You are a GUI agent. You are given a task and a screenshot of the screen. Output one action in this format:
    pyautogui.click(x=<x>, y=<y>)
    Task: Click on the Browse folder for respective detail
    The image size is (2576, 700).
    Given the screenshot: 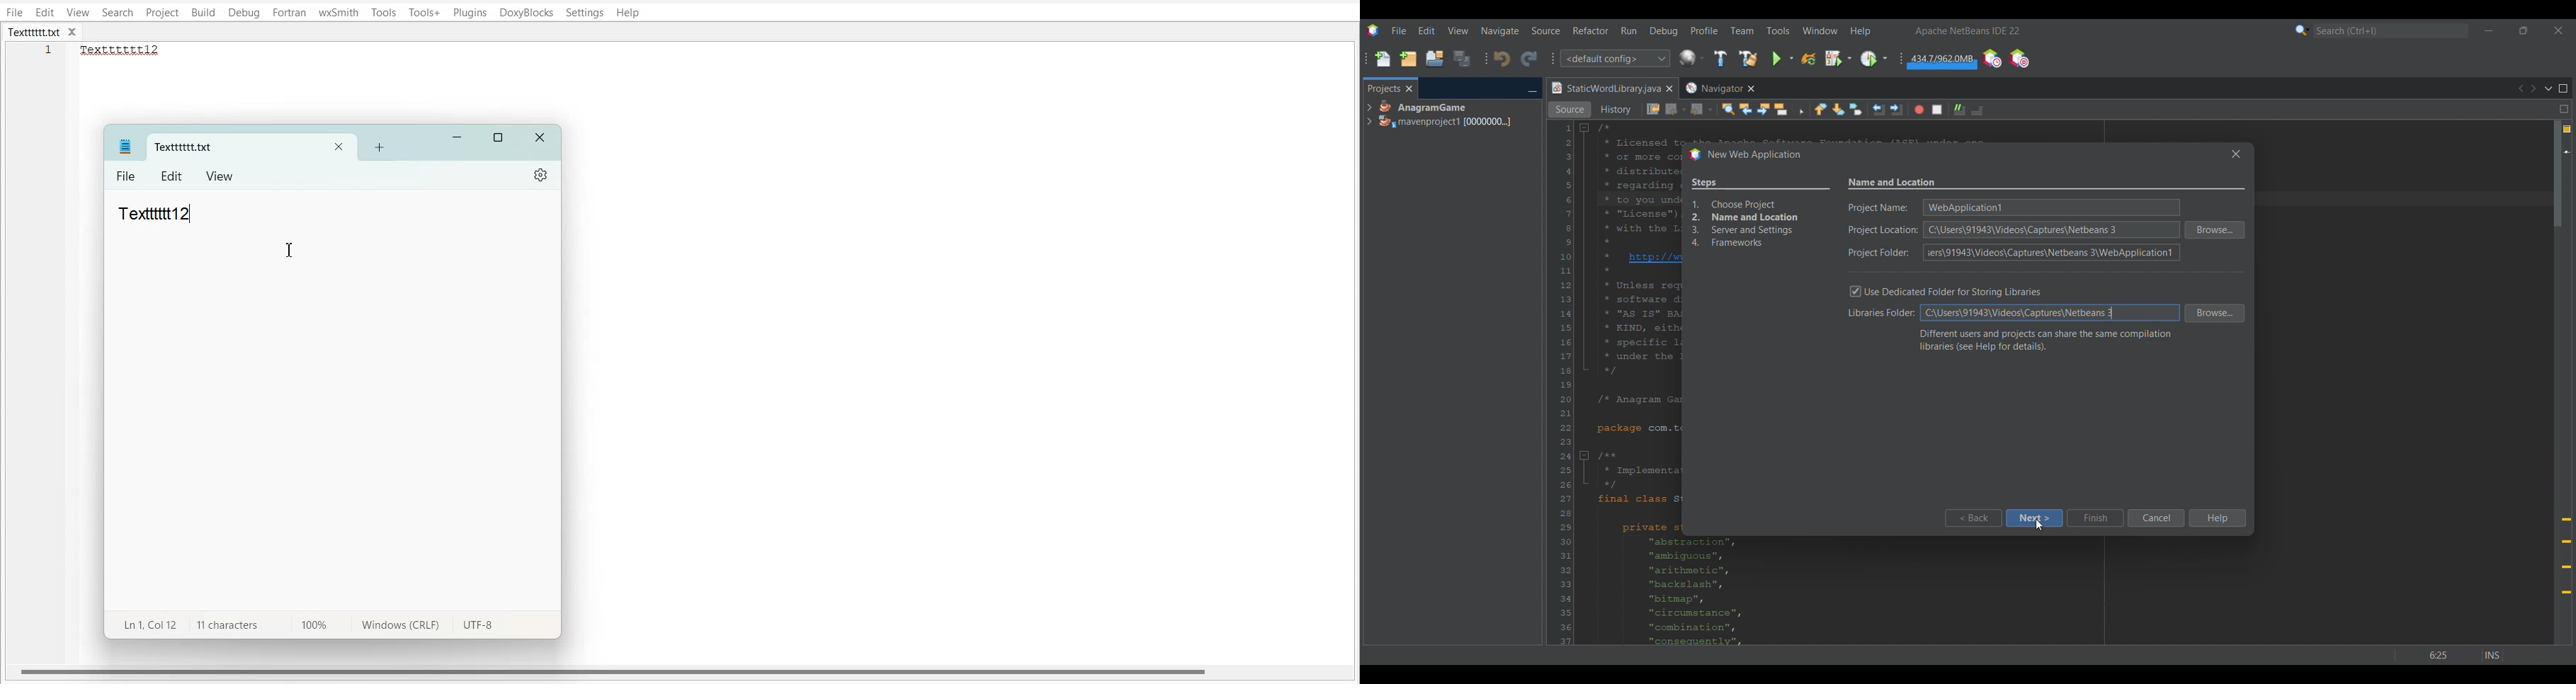 What is the action you would take?
    pyautogui.click(x=2215, y=272)
    